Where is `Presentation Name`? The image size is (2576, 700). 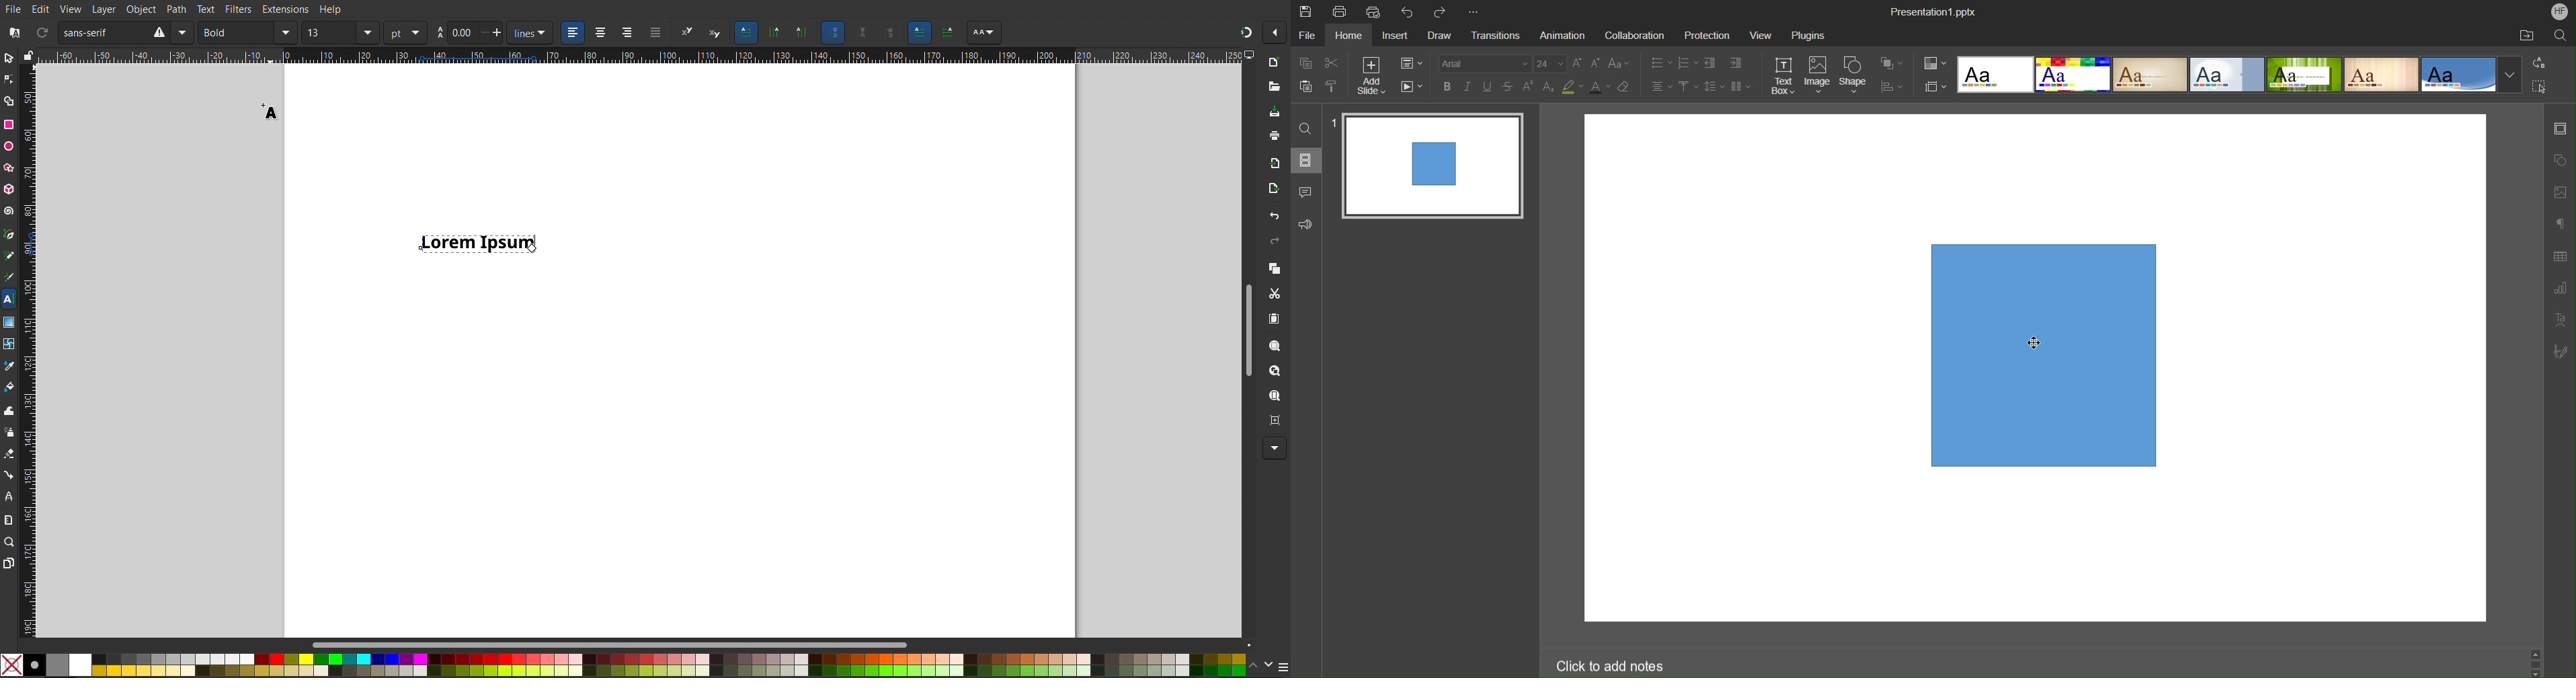 Presentation Name is located at coordinates (1935, 11).